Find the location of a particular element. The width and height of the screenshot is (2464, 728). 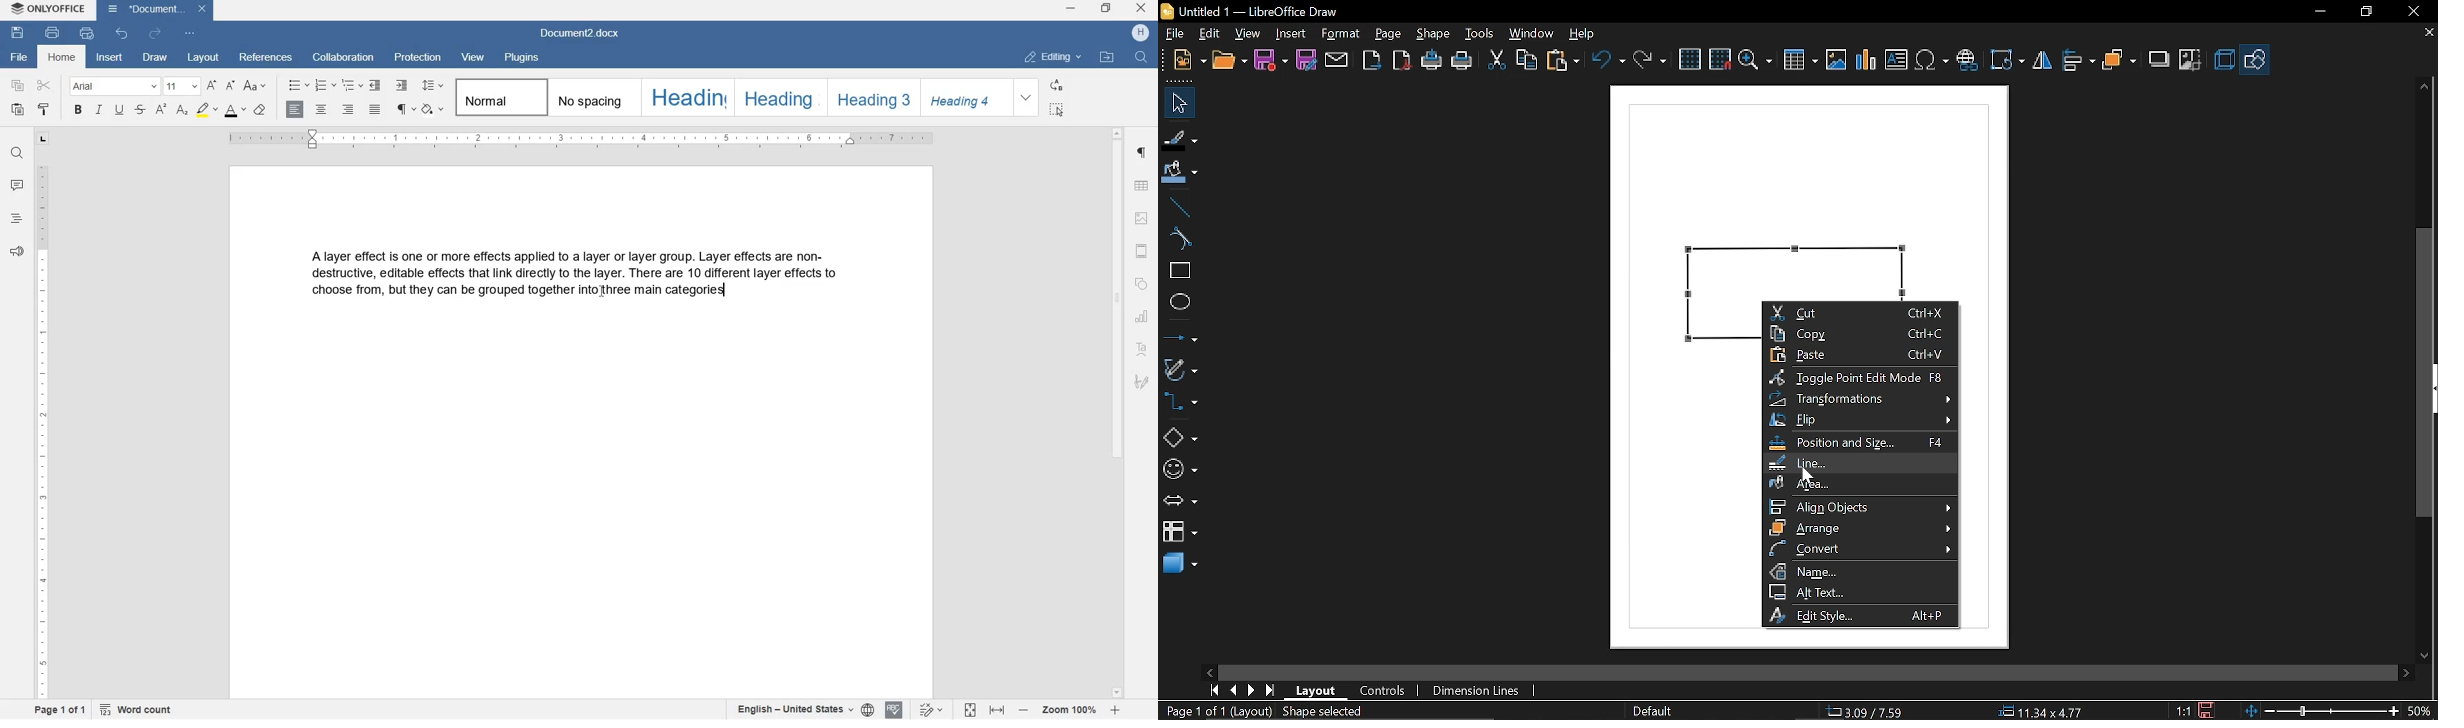

heading  is located at coordinates (15, 219).